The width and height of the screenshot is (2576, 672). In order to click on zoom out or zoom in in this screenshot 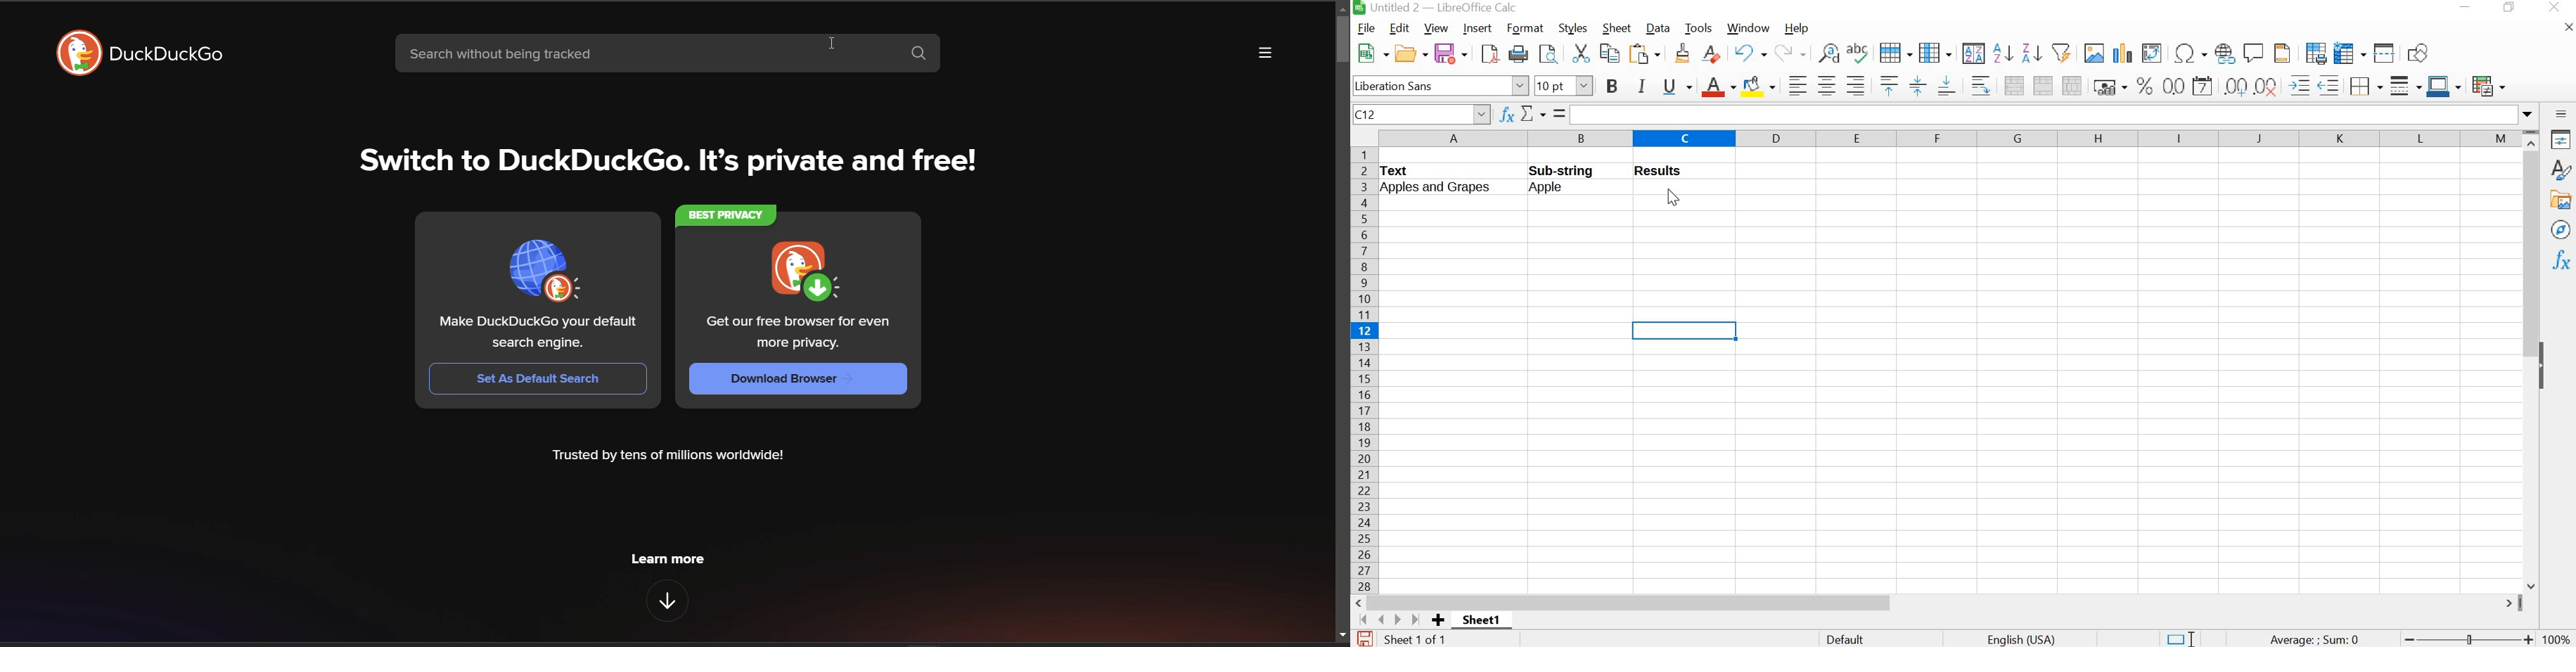, I will do `click(2469, 638)`.